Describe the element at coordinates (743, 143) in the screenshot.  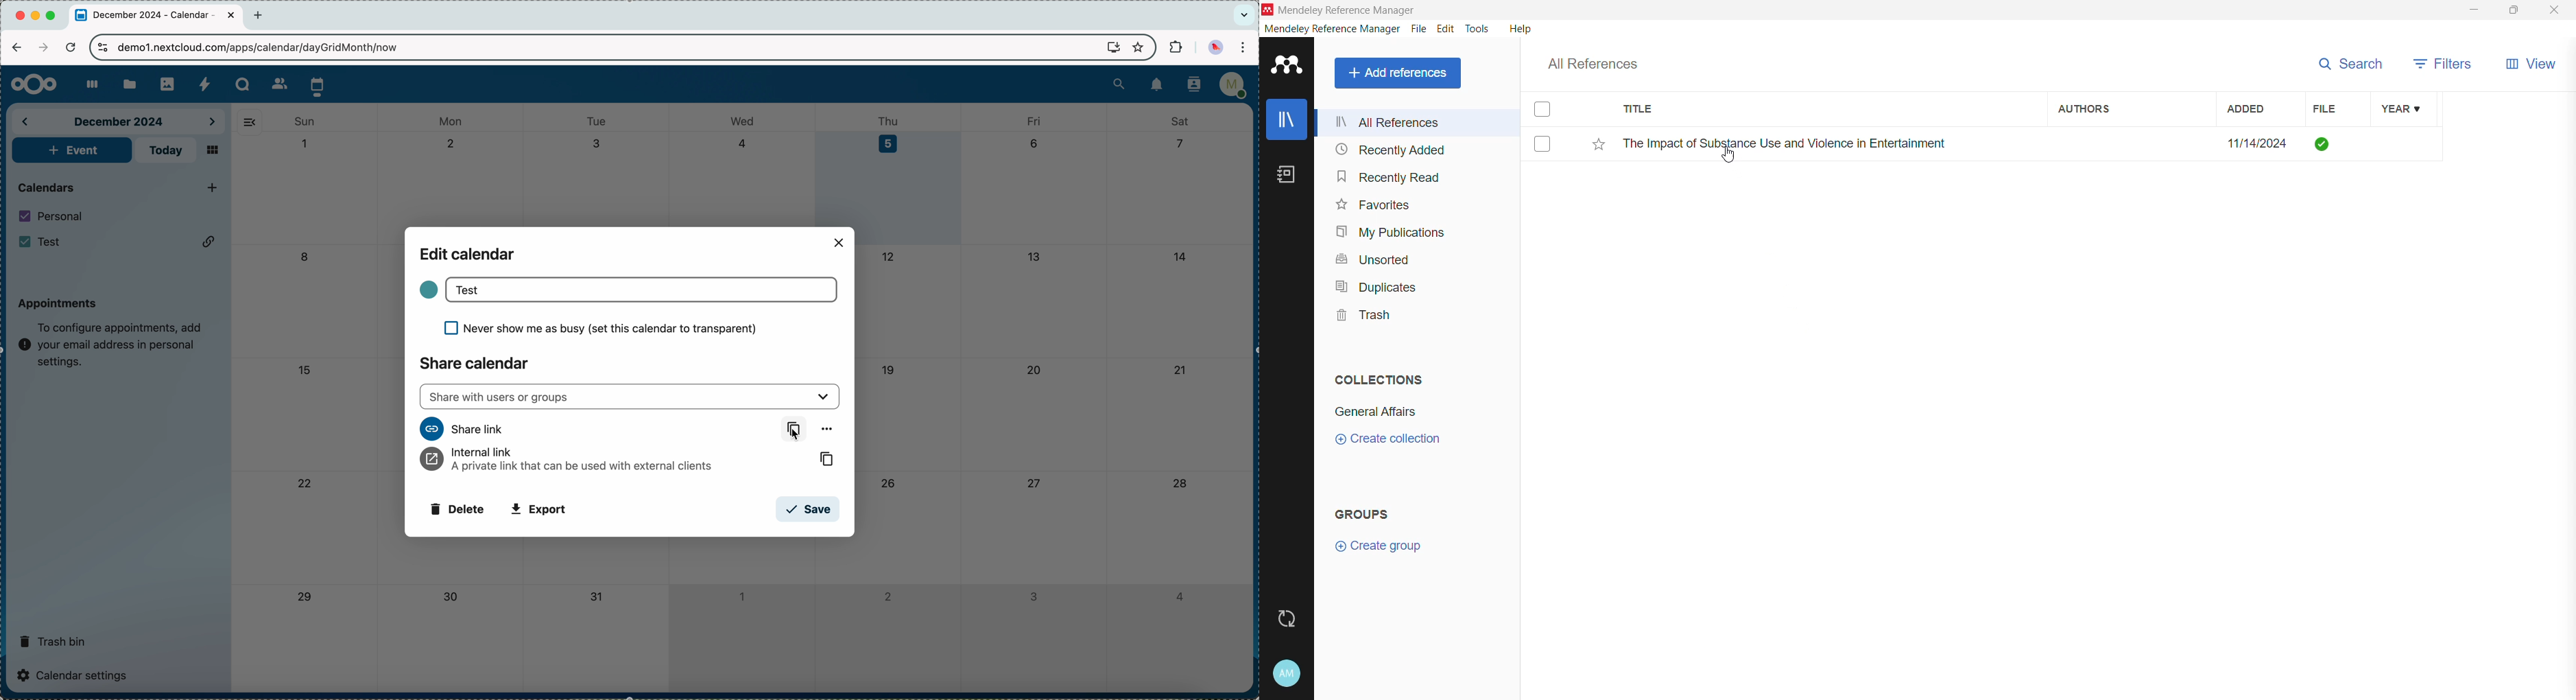
I see `4` at that location.